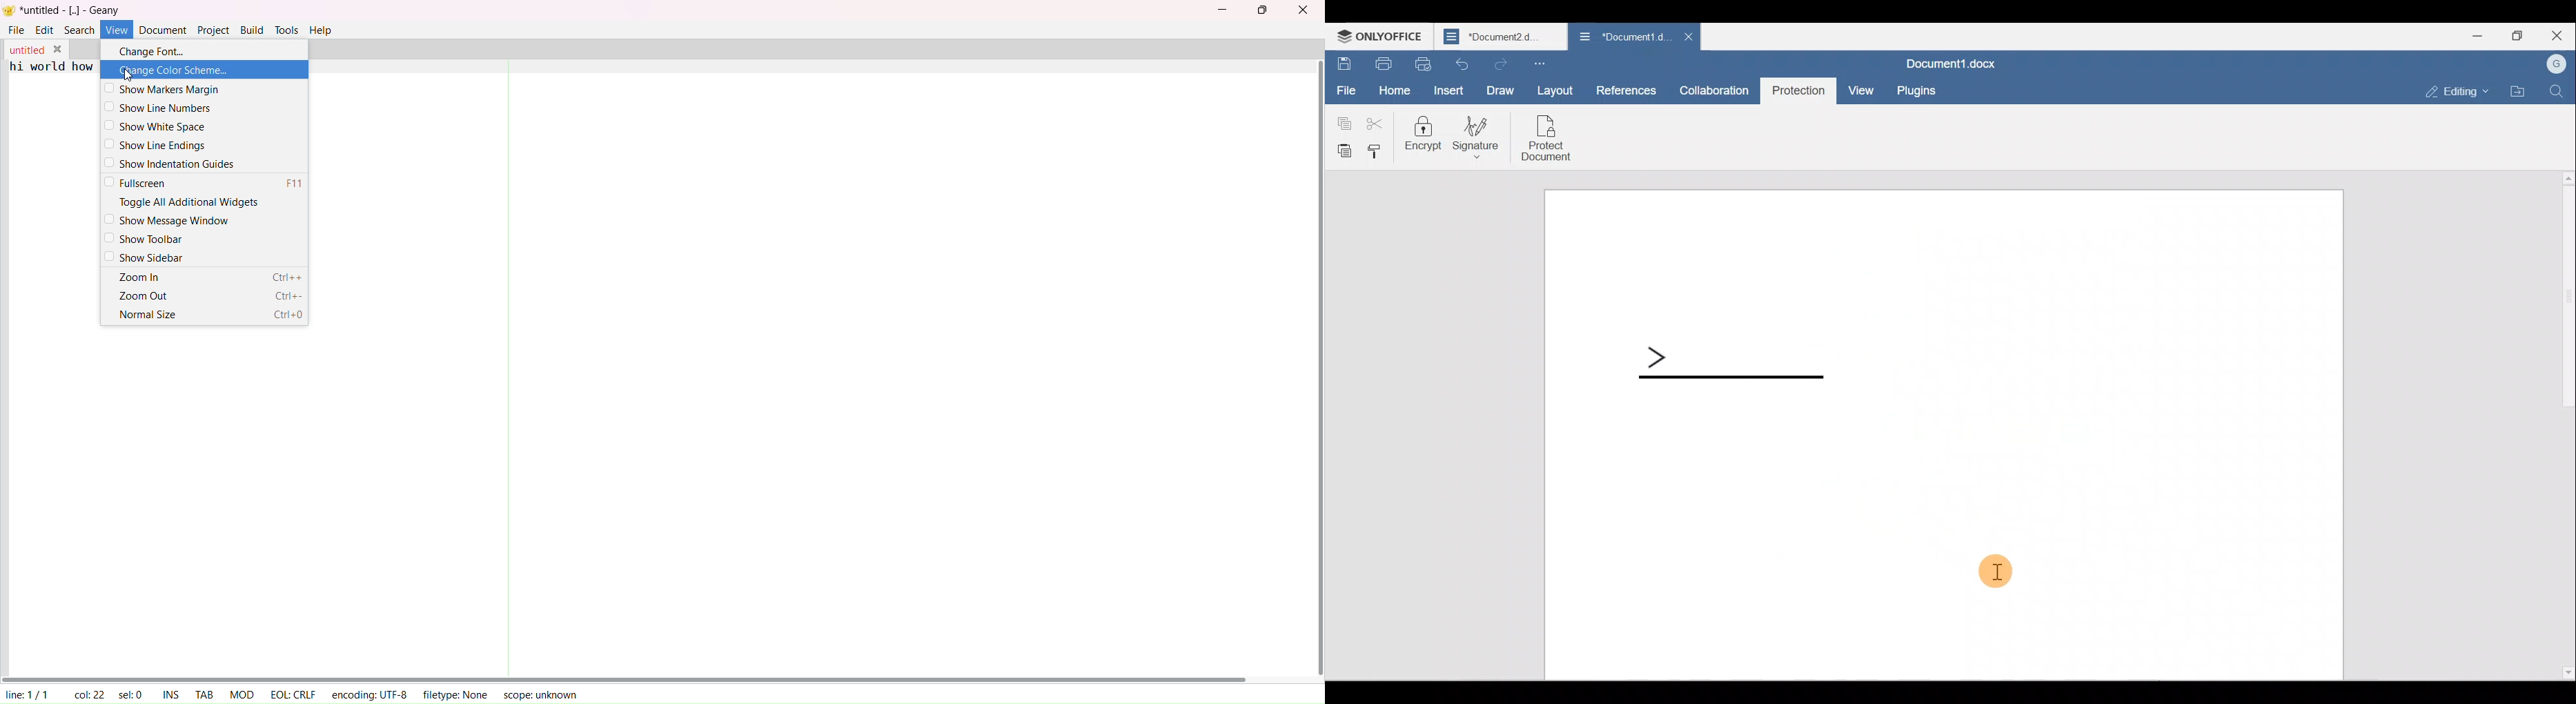 The width and height of the screenshot is (2576, 728). What do you see at coordinates (26, 49) in the screenshot?
I see `tab name` at bounding box center [26, 49].